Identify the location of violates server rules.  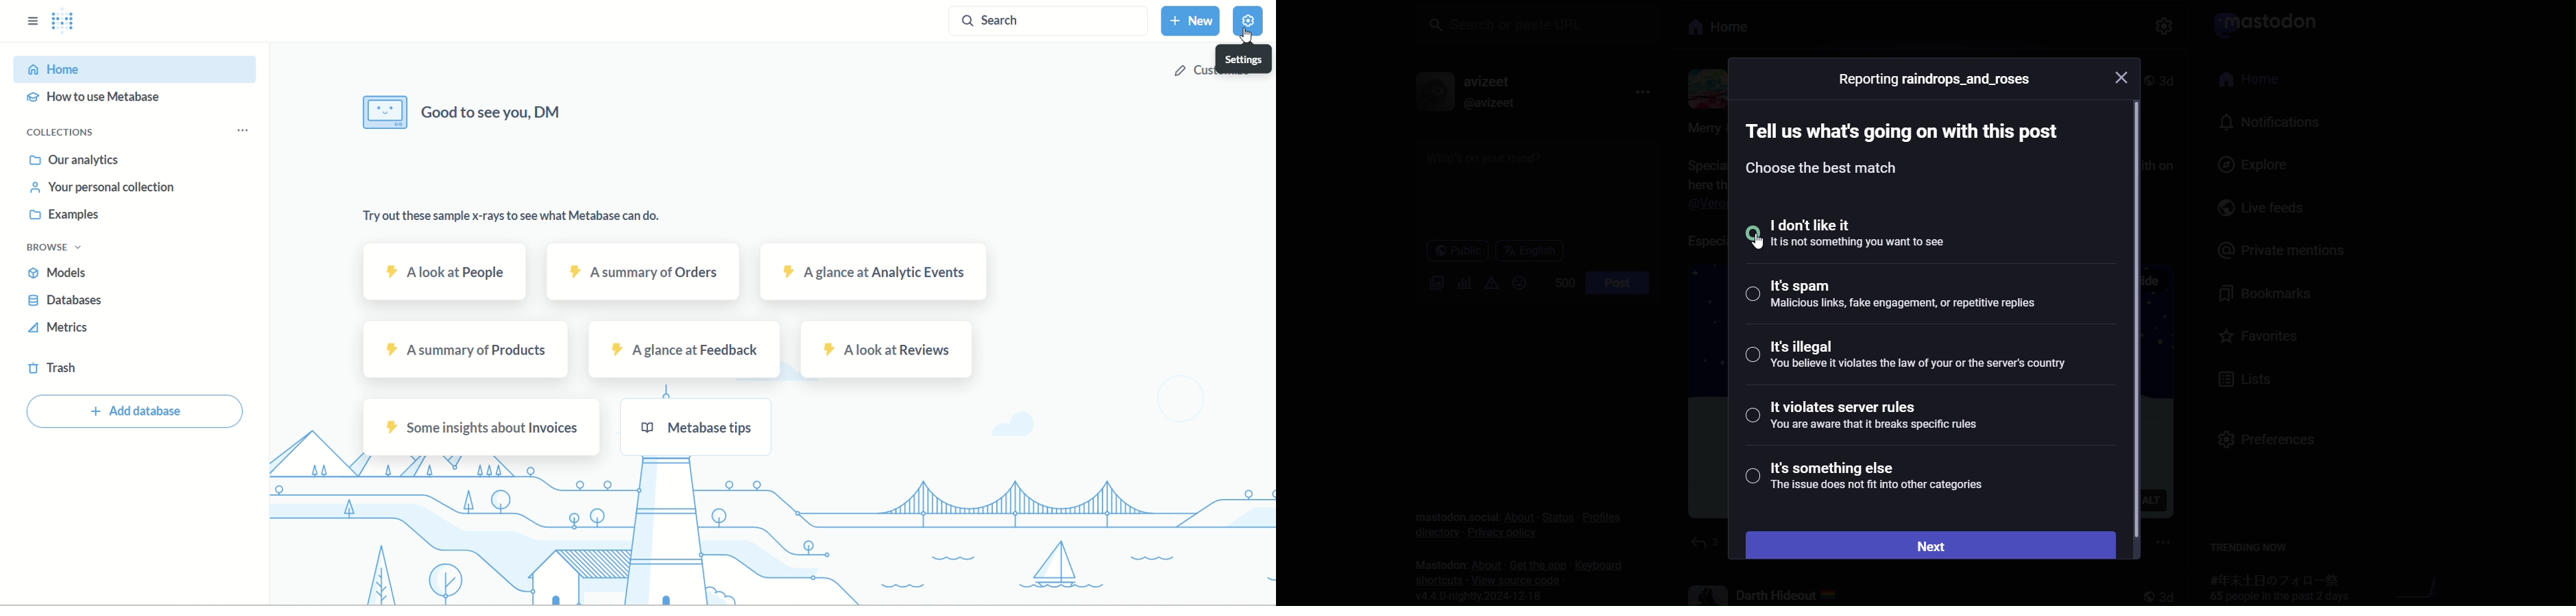
(1866, 415).